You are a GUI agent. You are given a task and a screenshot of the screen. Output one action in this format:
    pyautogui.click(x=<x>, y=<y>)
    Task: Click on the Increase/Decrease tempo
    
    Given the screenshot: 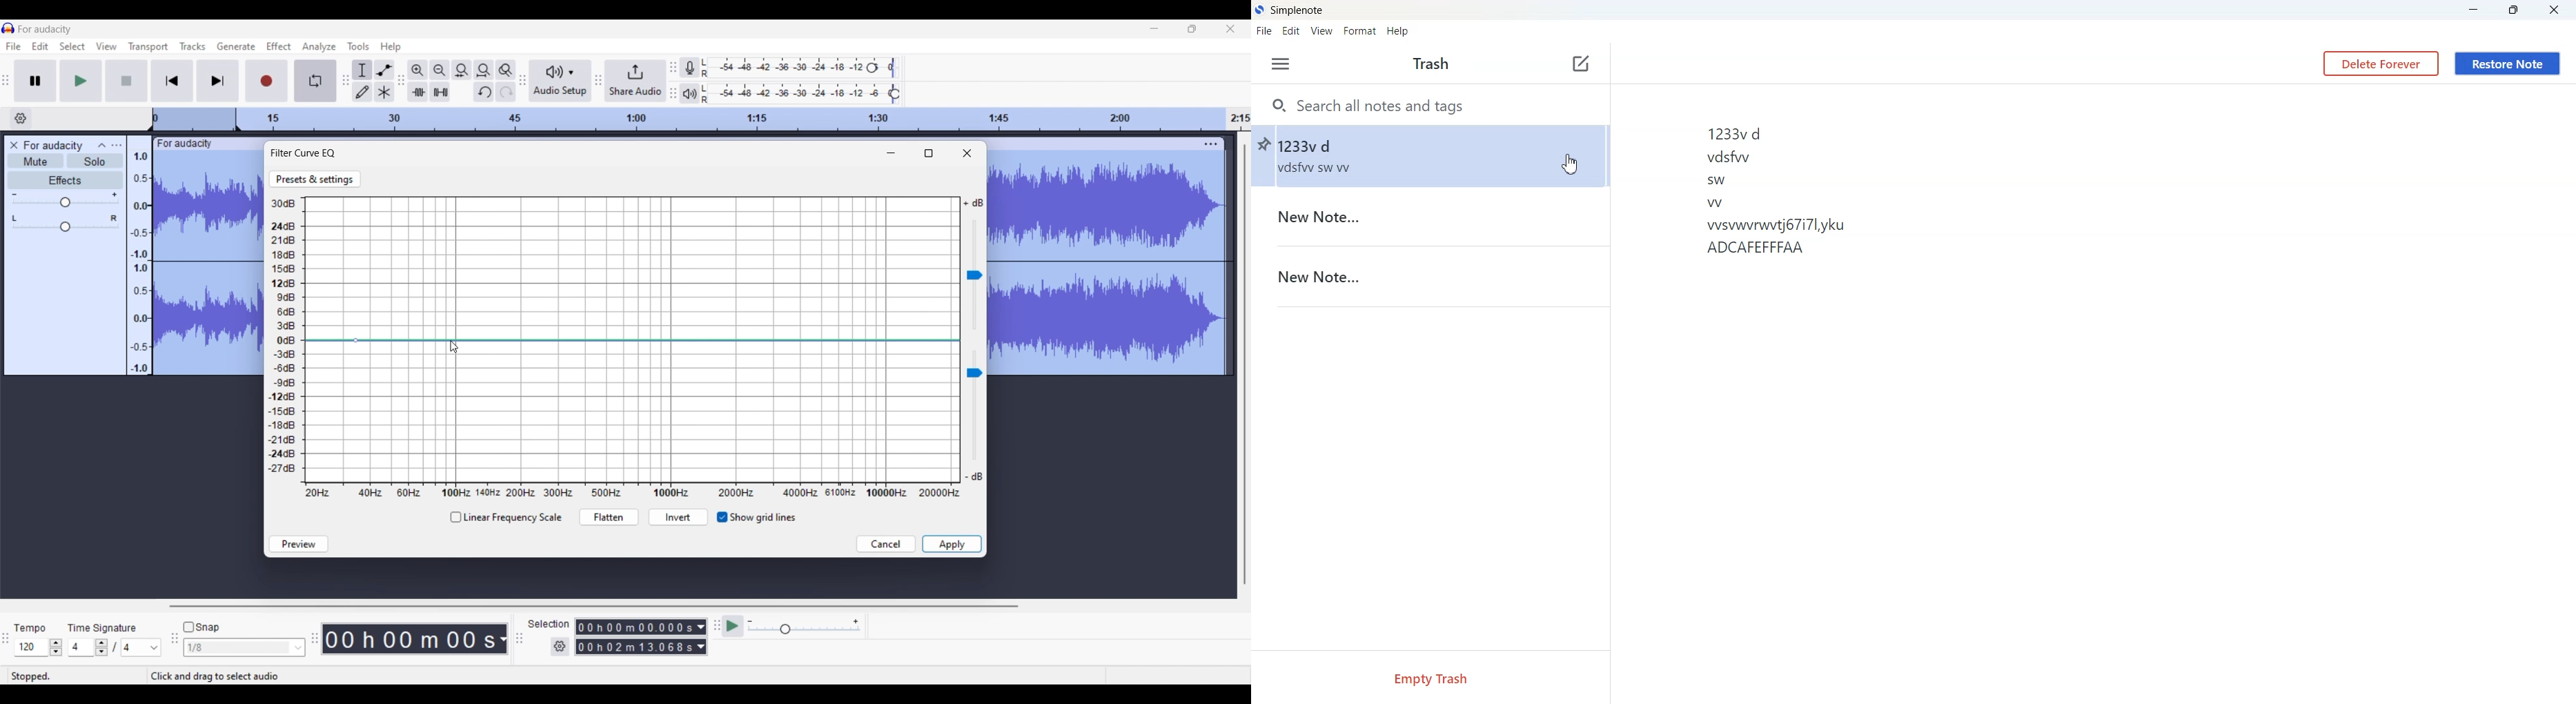 What is the action you would take?
    pyautogui.click(x=56, y=647)
    